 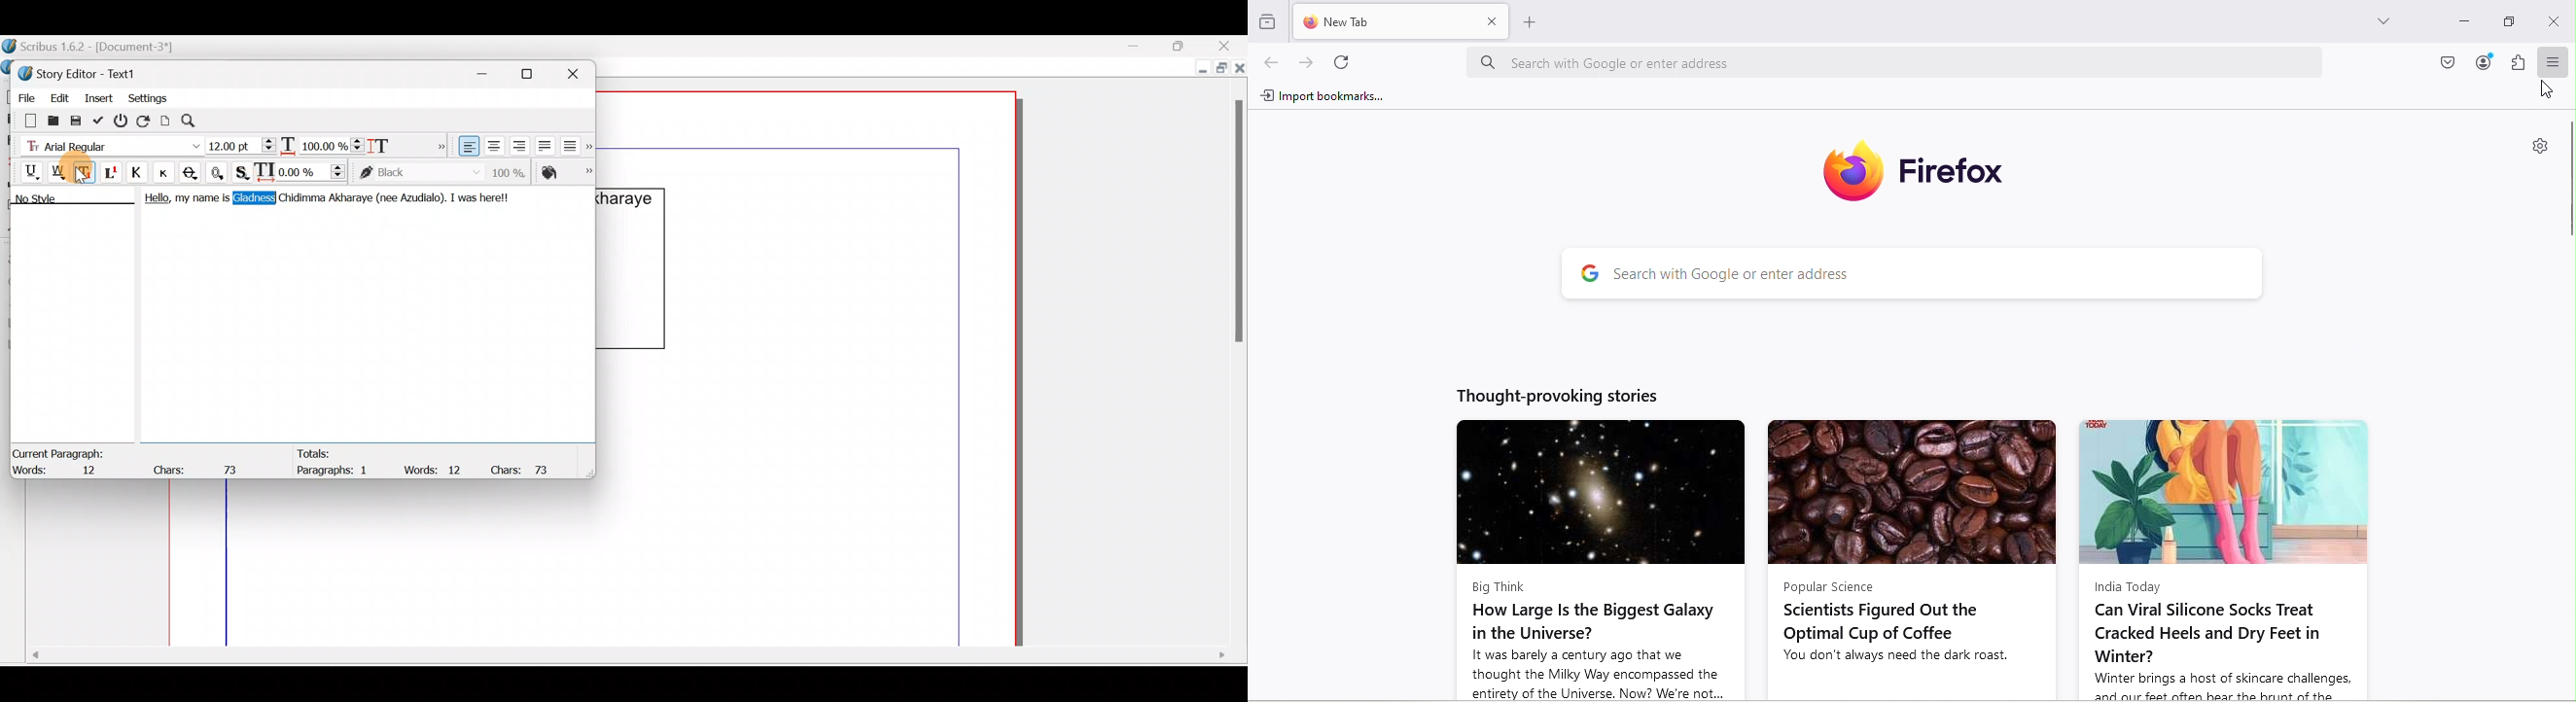 I want to click on Maximize, so click(x=2507, y=22).